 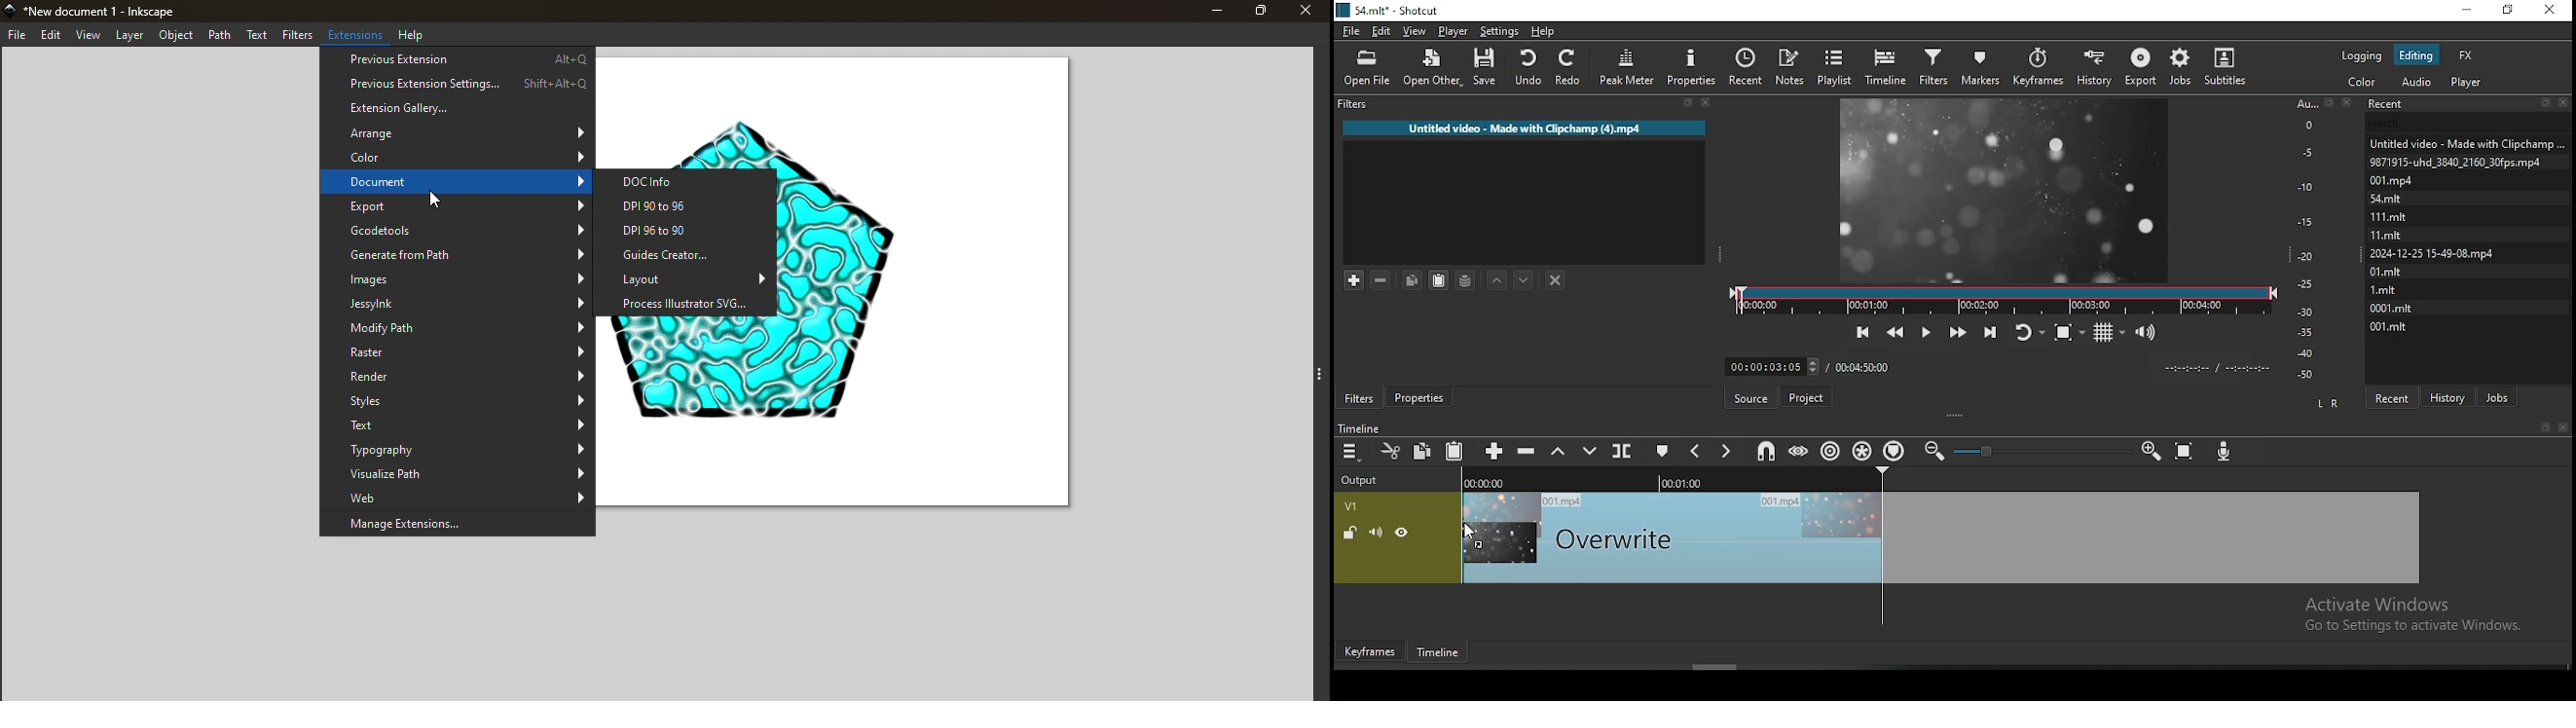 I want to click on remove selected filters, so click(x=1380, y=277).